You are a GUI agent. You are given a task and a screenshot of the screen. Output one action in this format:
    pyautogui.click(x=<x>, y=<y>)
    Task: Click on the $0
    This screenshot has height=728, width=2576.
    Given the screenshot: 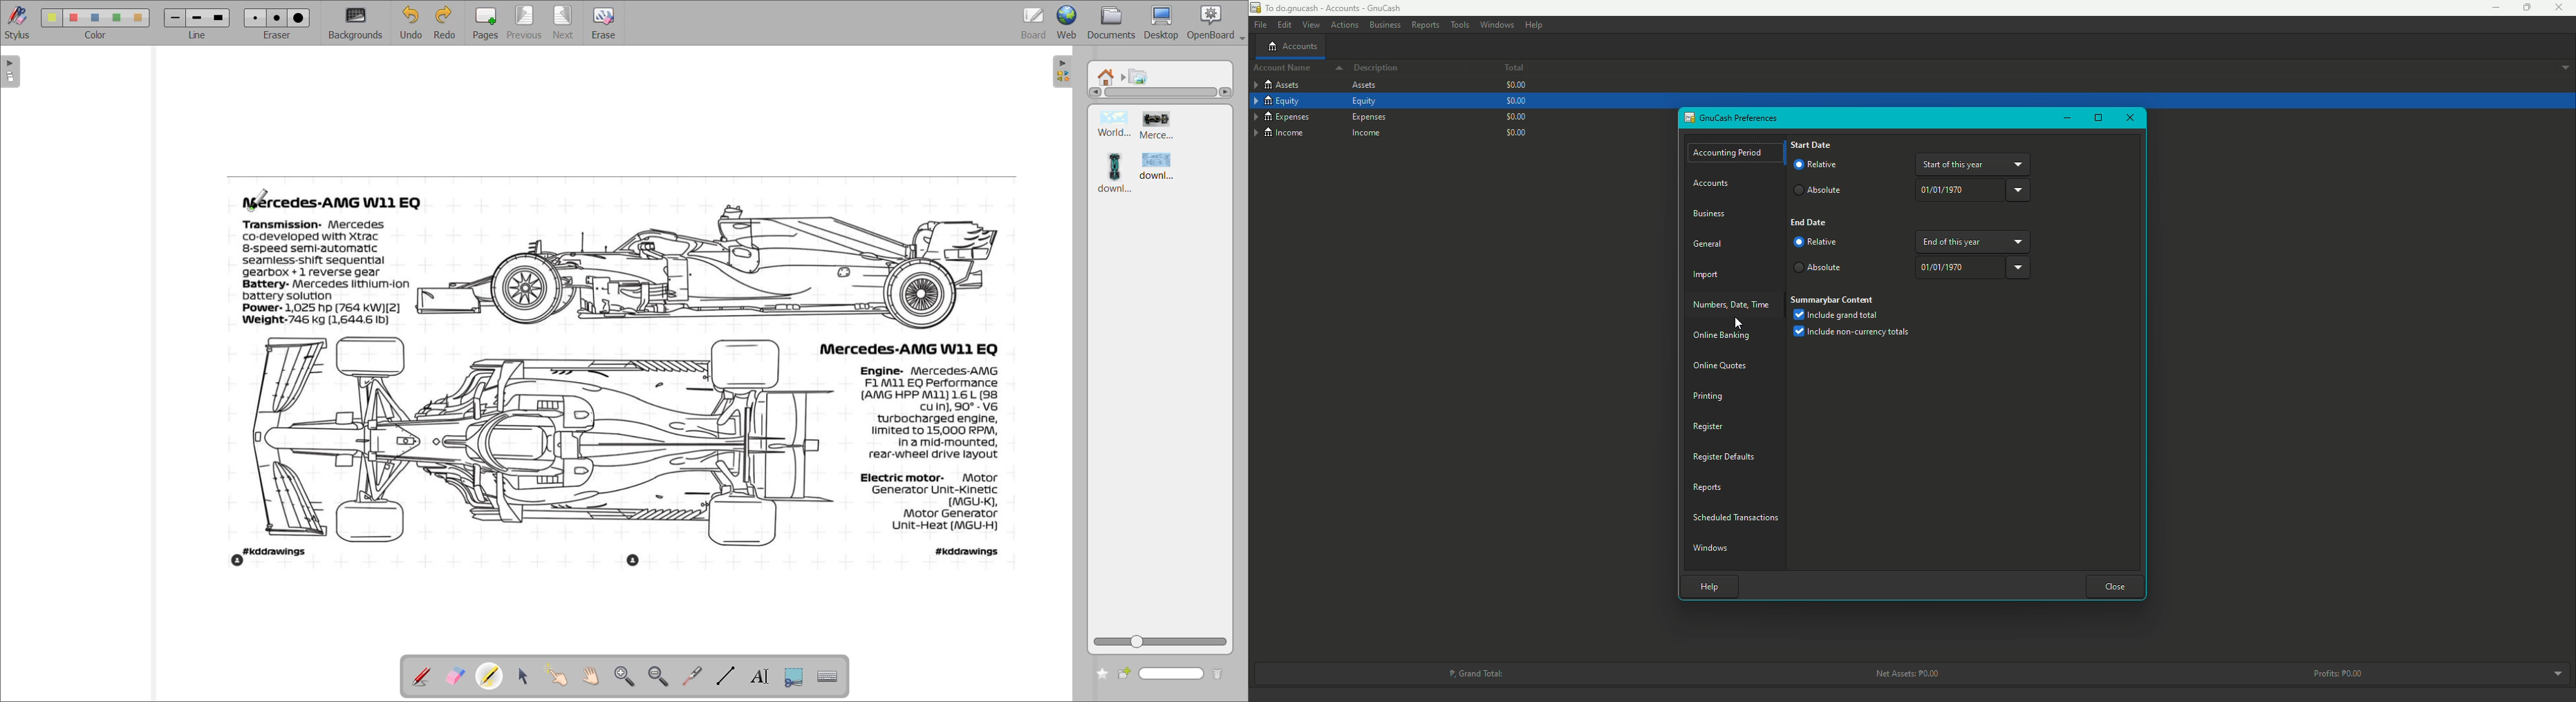 What is the action you would take?
    pyautogui.click(x=1519, y=131)
    